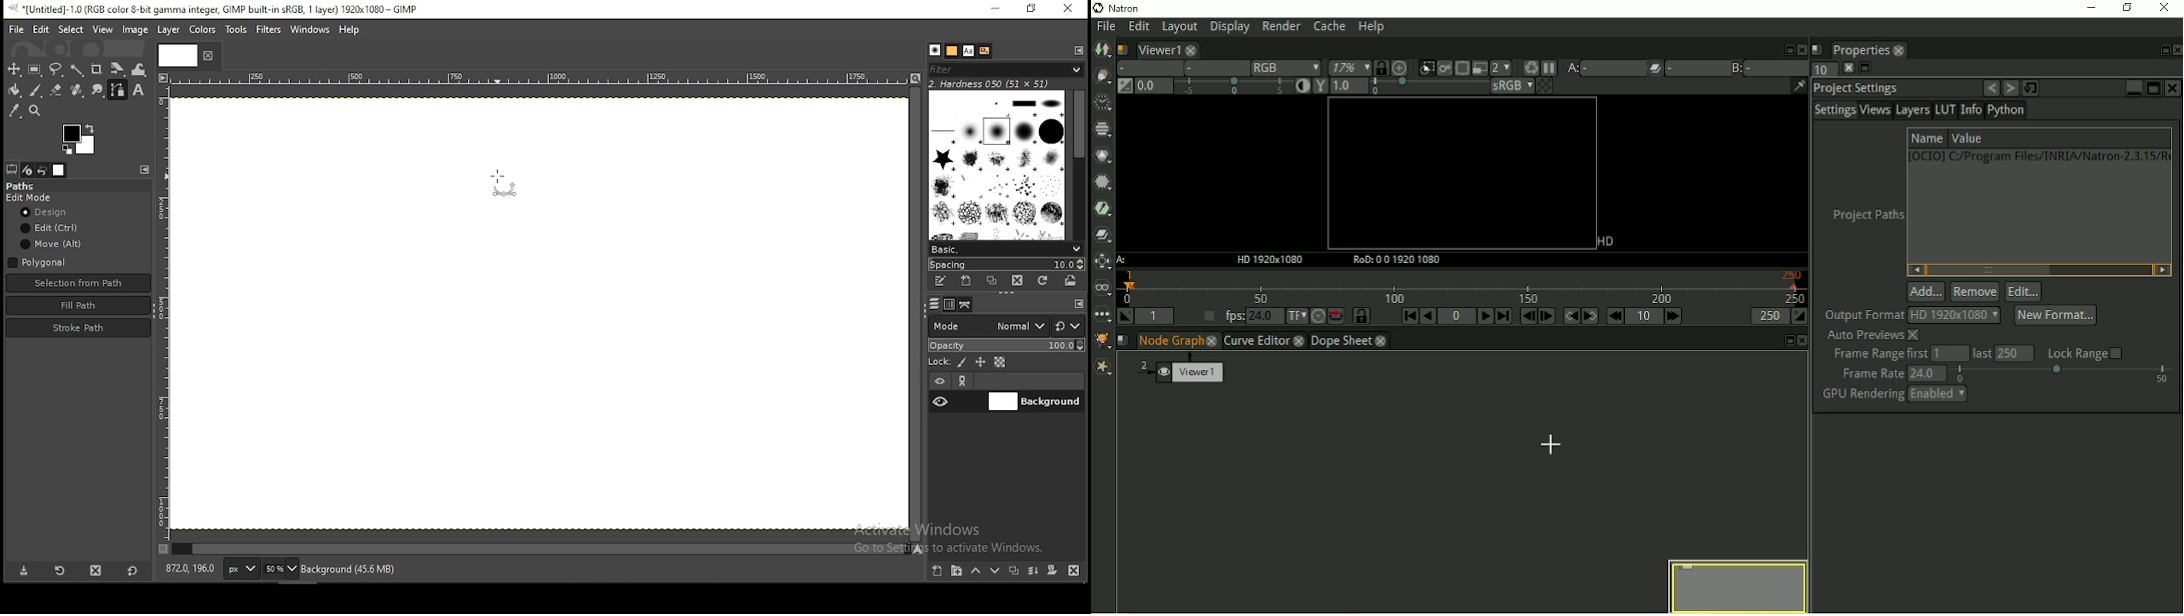 The image size is (2184, 616). What do you see at coordinates (1355, 316) in the screenshot?
I see `Synchronize` at bounding box center [1355, 316].